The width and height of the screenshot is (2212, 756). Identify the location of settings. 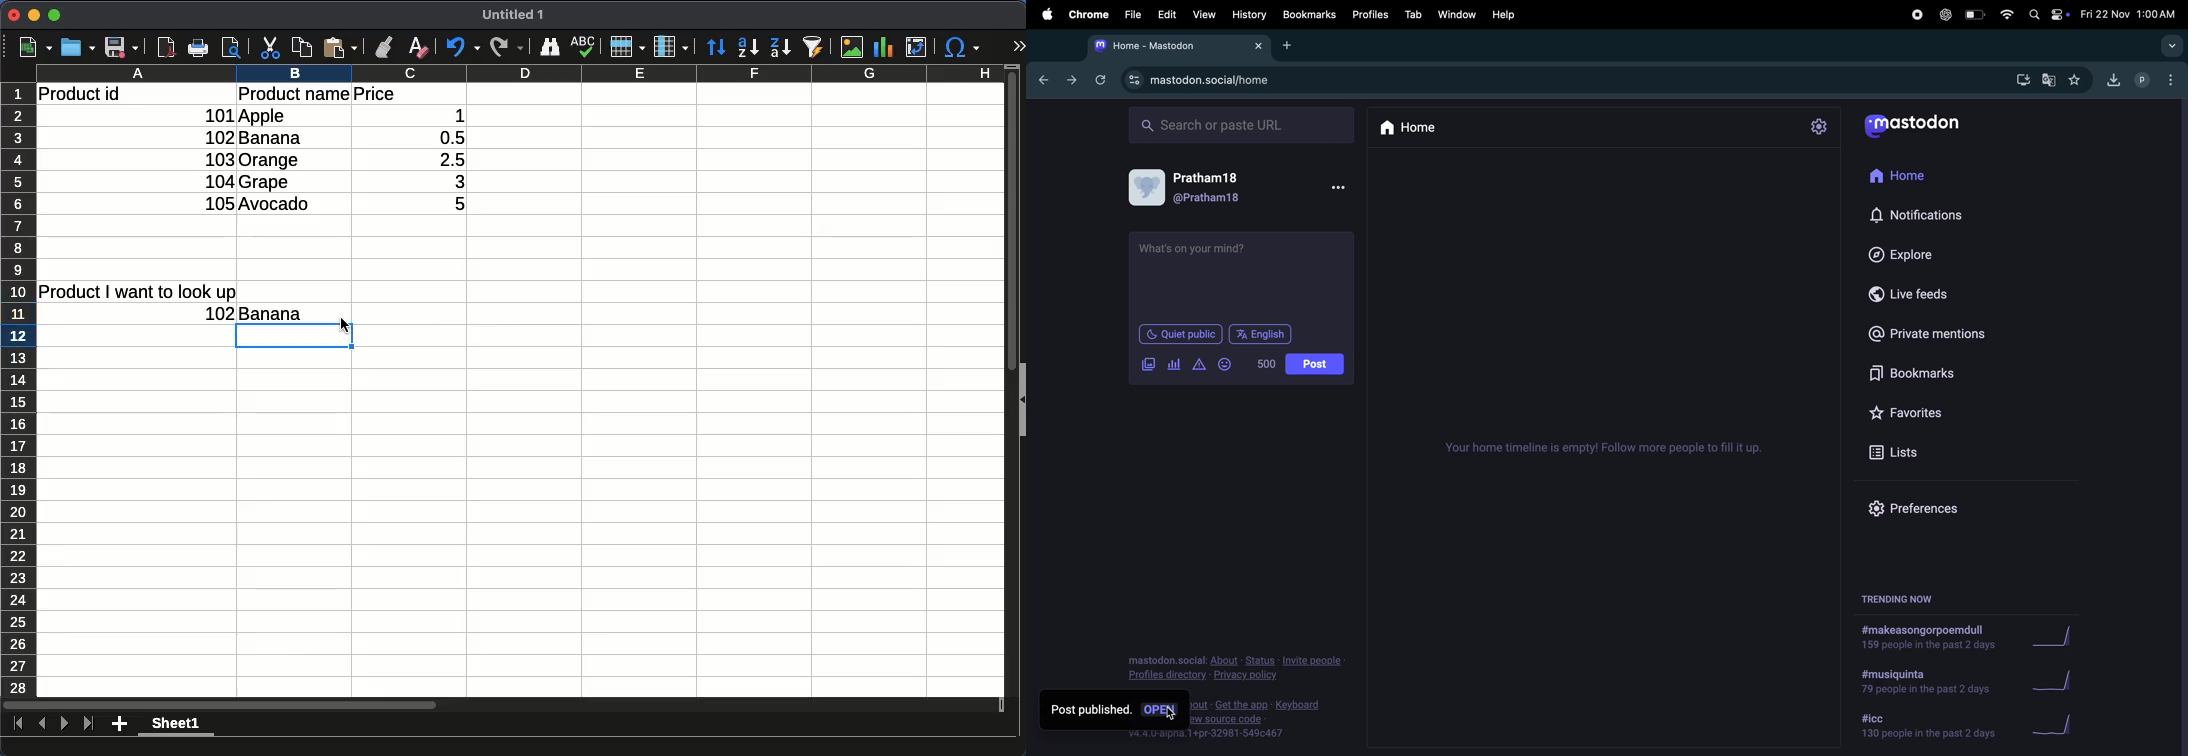
(1820, 127).